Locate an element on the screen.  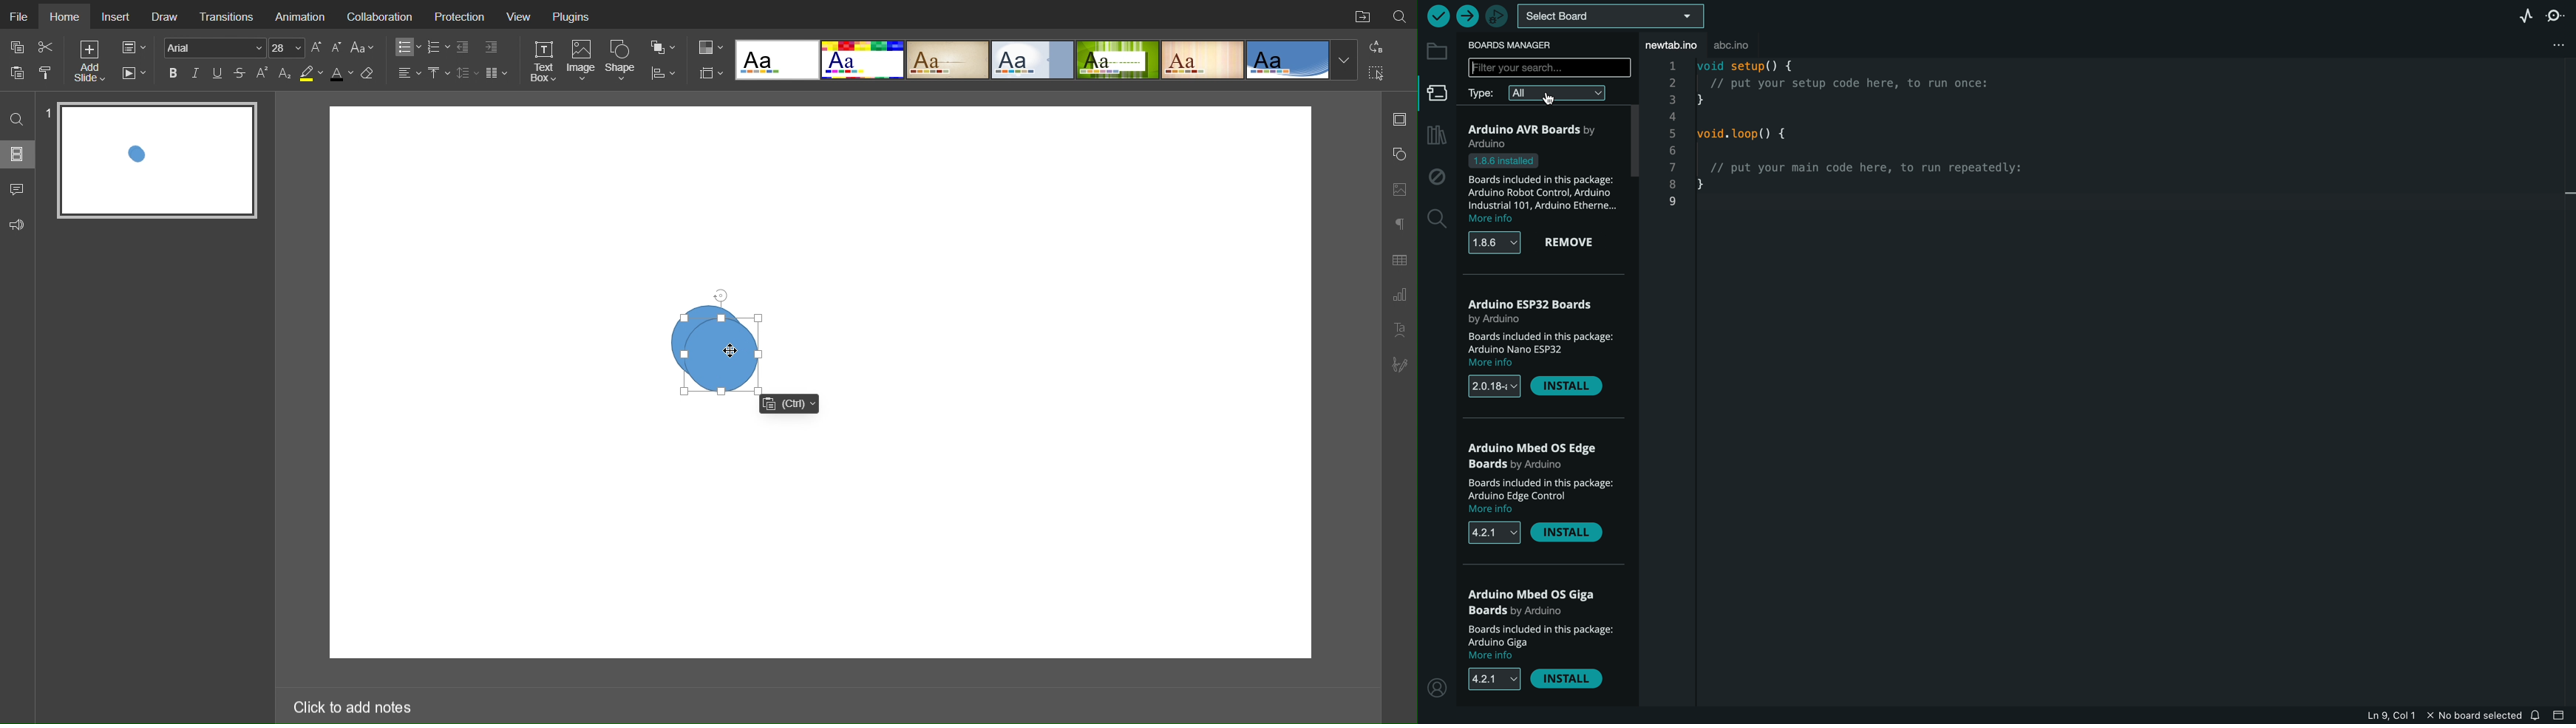
Transitions is located at coordinates (229, 15).